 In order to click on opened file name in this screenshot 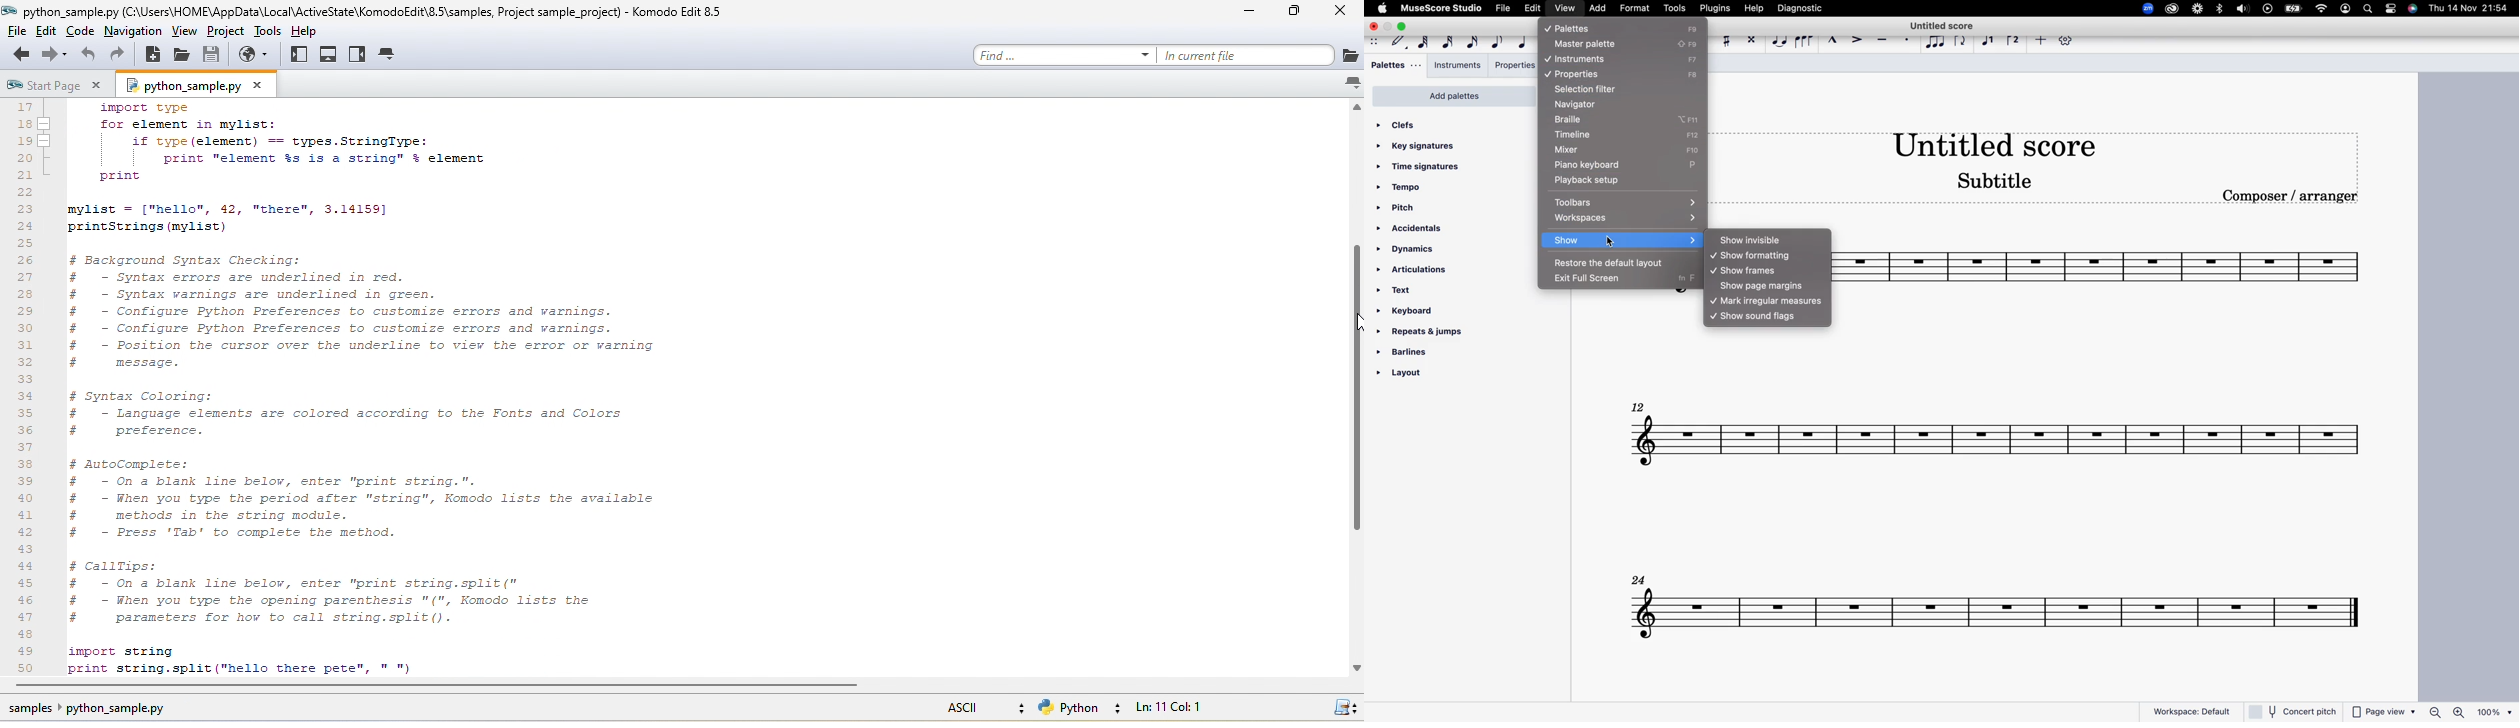, I will do `click(71, 11)`.